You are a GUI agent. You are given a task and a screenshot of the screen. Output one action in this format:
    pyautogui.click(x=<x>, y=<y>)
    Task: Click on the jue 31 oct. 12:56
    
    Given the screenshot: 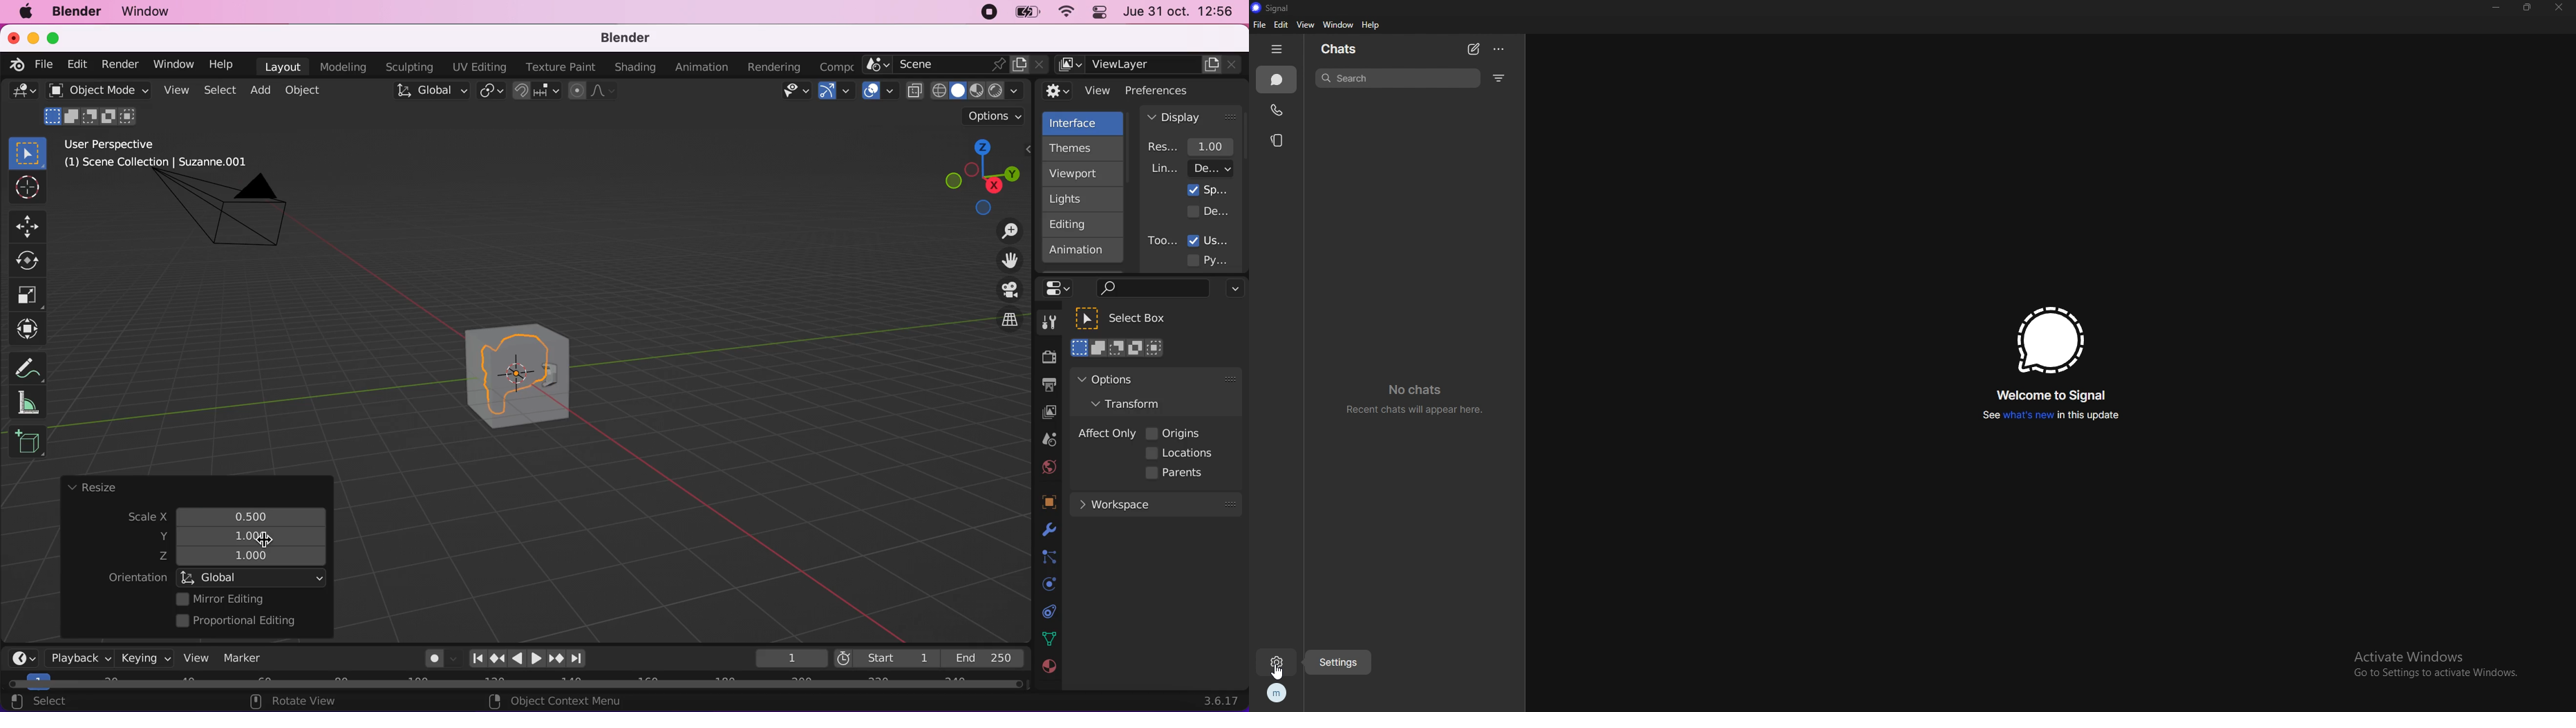 What is the action you would take?
    pyautogui.click(x=1179, y=12)
    